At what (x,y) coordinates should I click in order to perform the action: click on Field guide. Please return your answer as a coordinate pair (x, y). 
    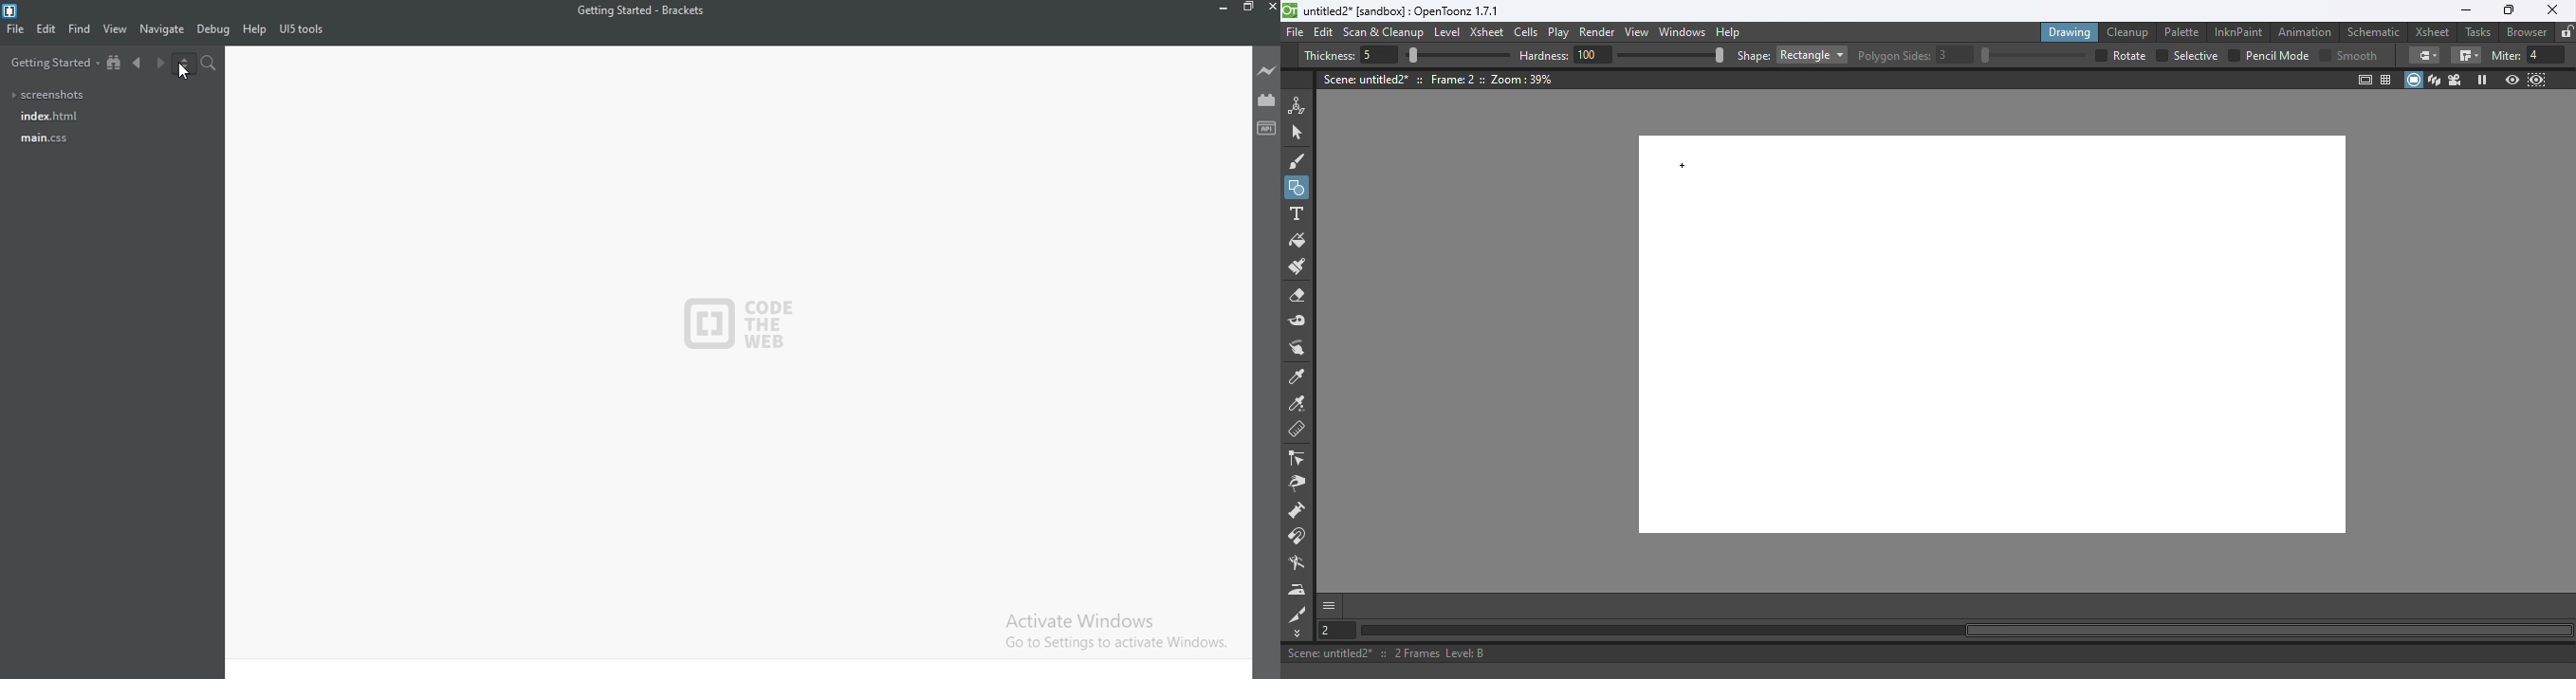
    Looking at the image, I should click on (2389, 79).